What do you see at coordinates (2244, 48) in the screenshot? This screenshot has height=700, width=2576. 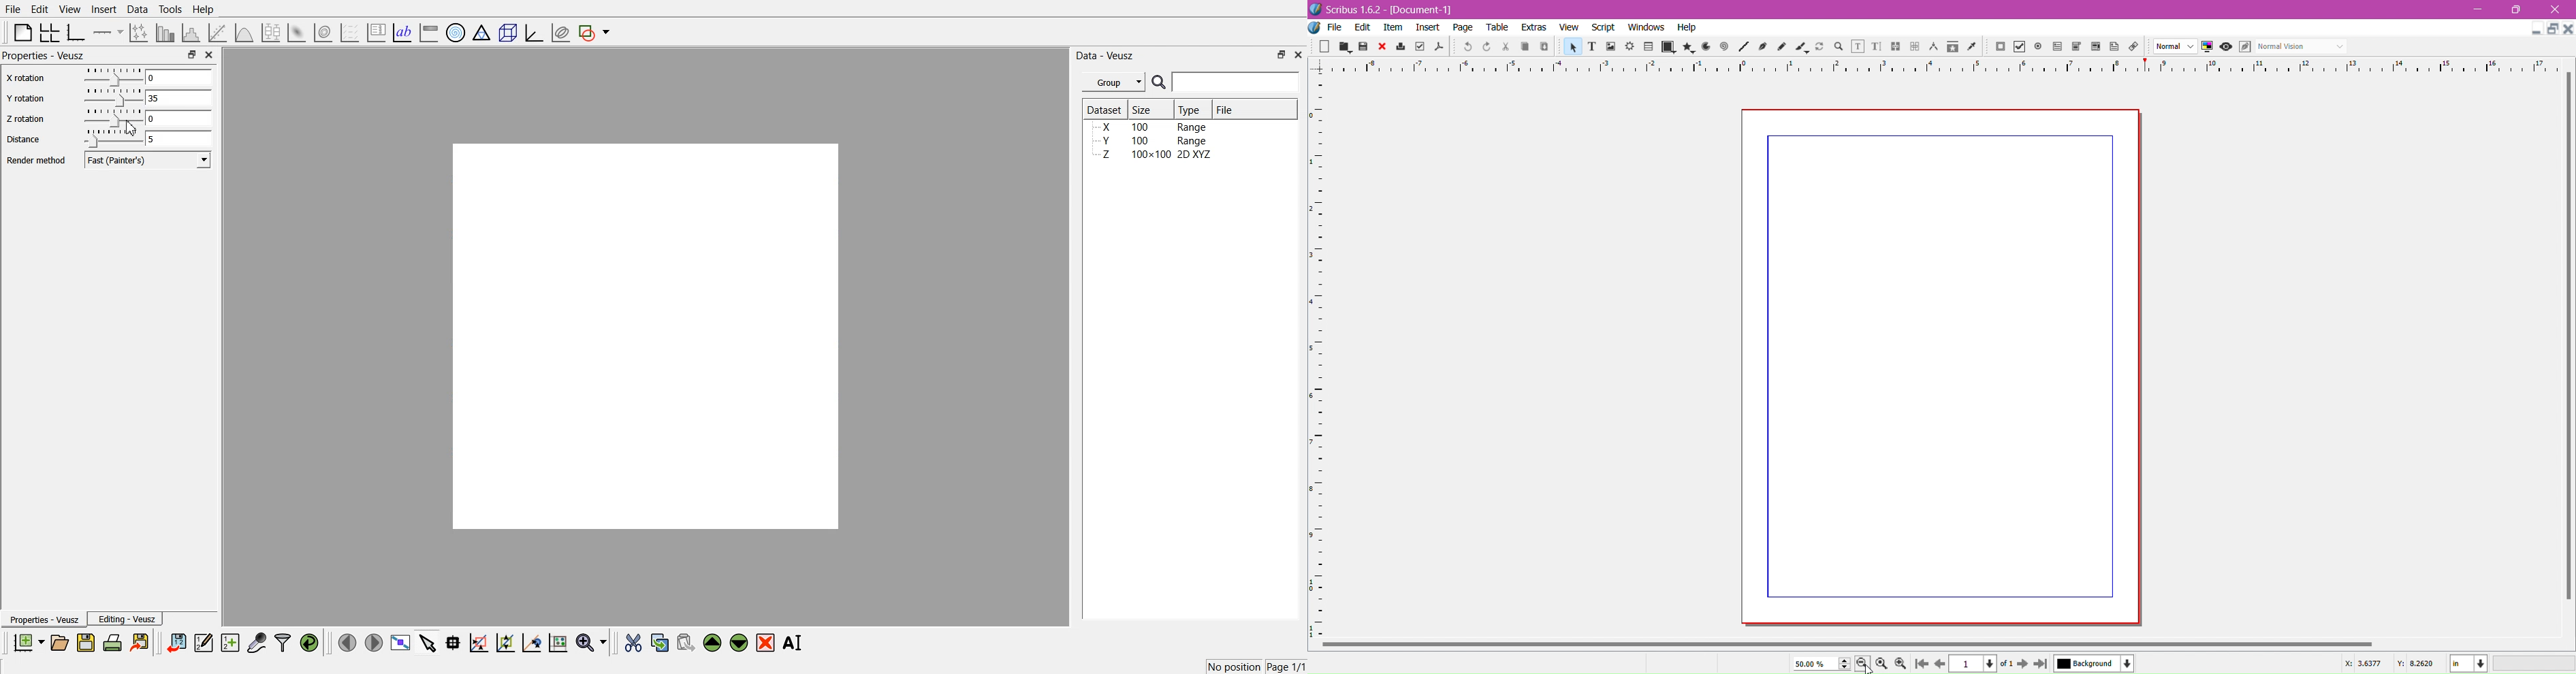 I see `Edit in Preview Mode` at bounding box center [2244, 48].